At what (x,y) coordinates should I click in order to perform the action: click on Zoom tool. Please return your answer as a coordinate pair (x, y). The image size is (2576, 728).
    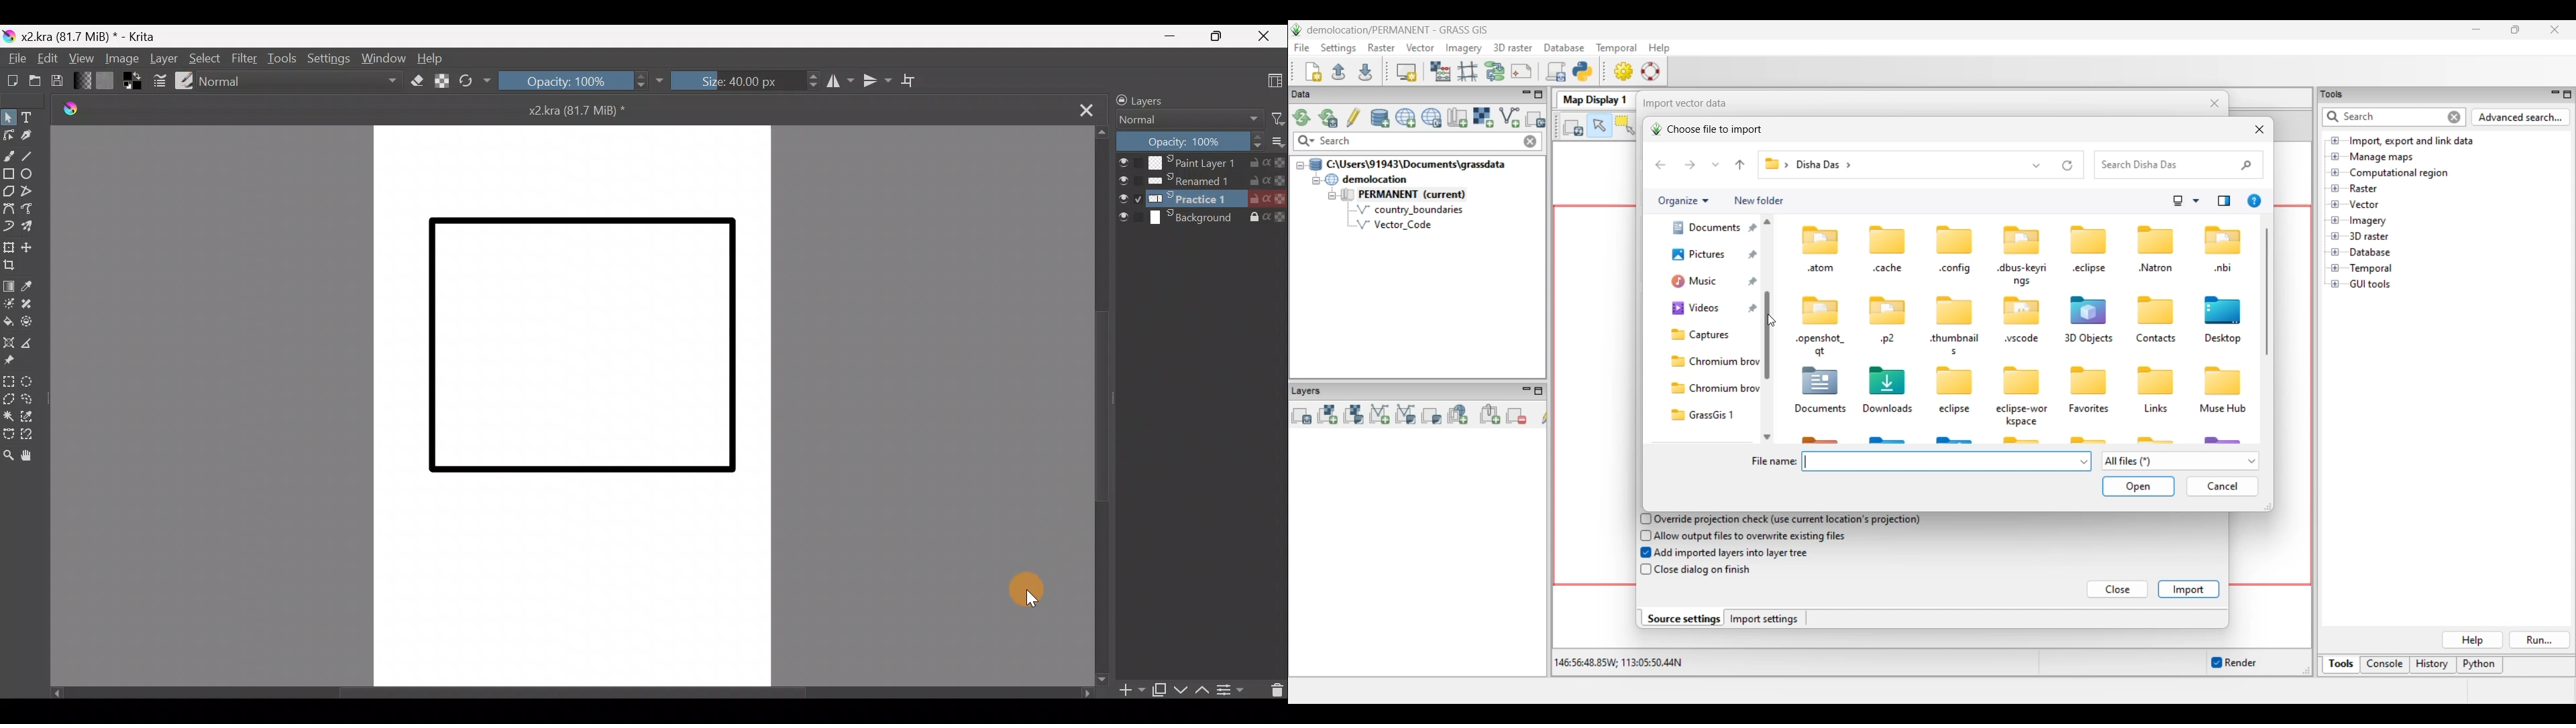
    Looking at the image, I should click on (9, 455).